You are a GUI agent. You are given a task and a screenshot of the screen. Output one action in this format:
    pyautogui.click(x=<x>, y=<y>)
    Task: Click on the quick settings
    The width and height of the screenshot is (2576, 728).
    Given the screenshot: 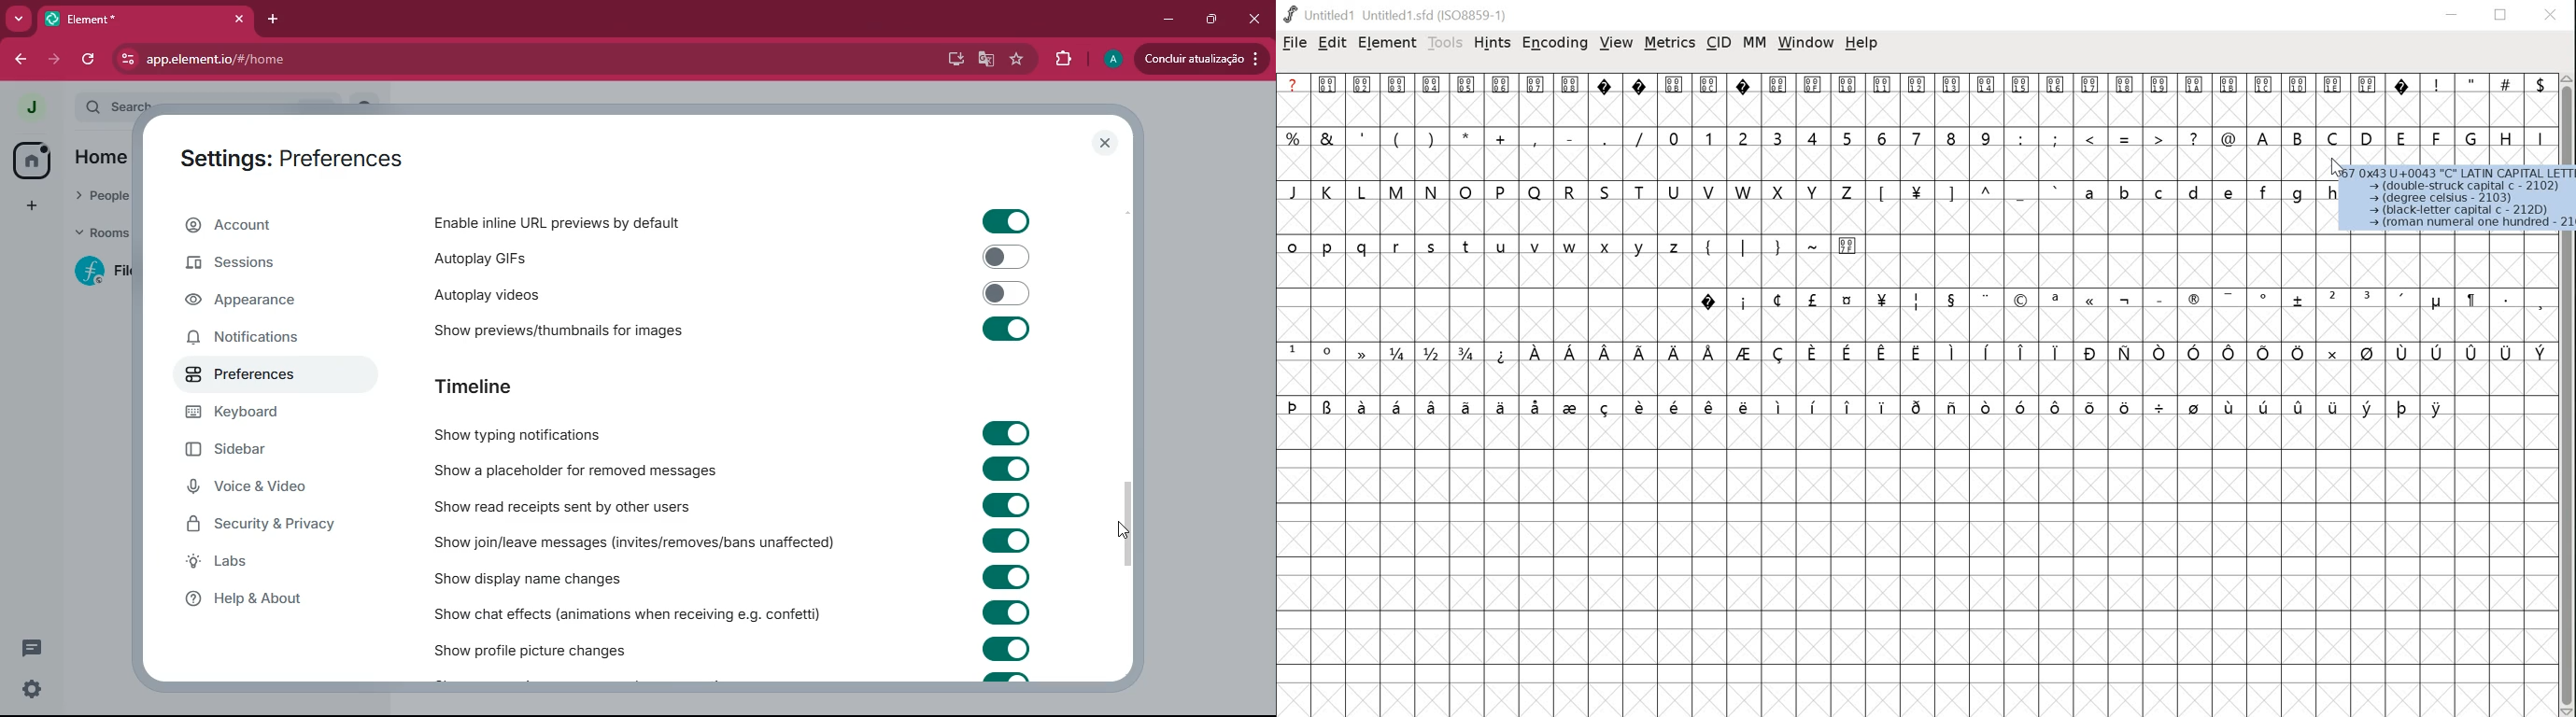 What is the action you would take?
    pyautogui.click(x=32, y=688)
    